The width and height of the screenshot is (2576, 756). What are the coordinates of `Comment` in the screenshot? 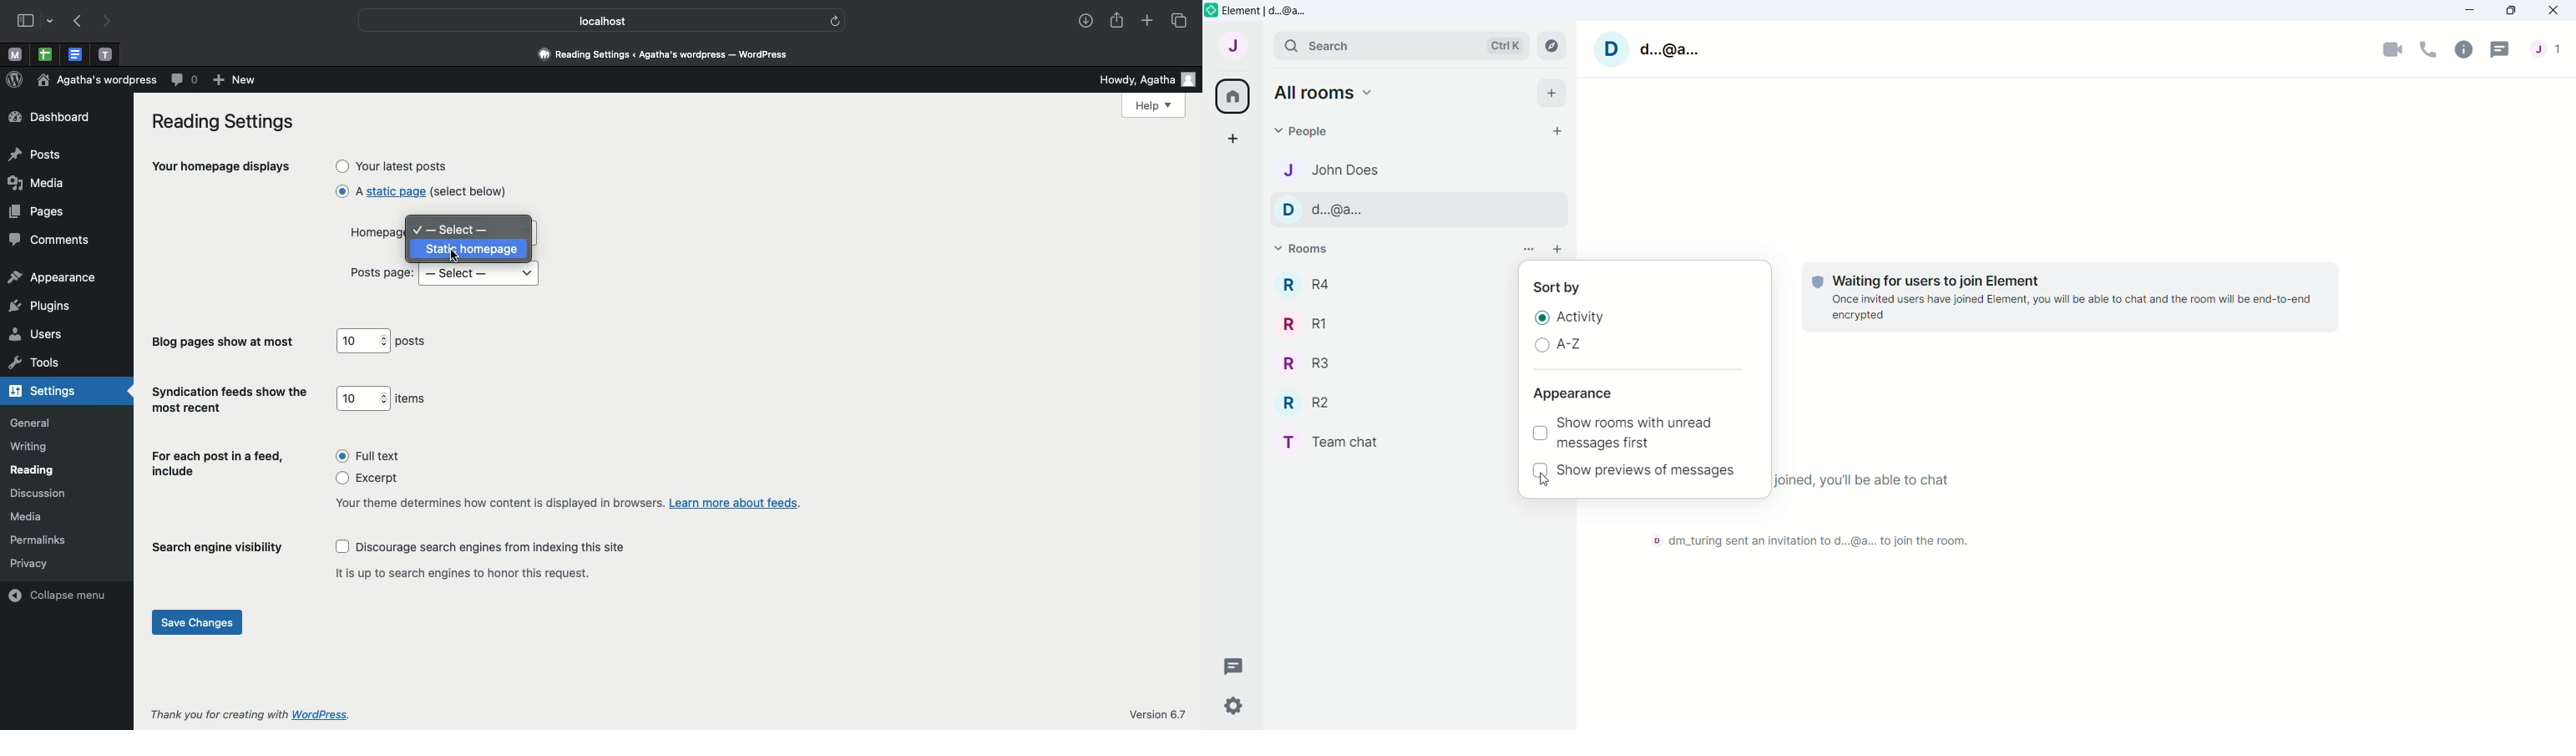 It's located at (185, 80).